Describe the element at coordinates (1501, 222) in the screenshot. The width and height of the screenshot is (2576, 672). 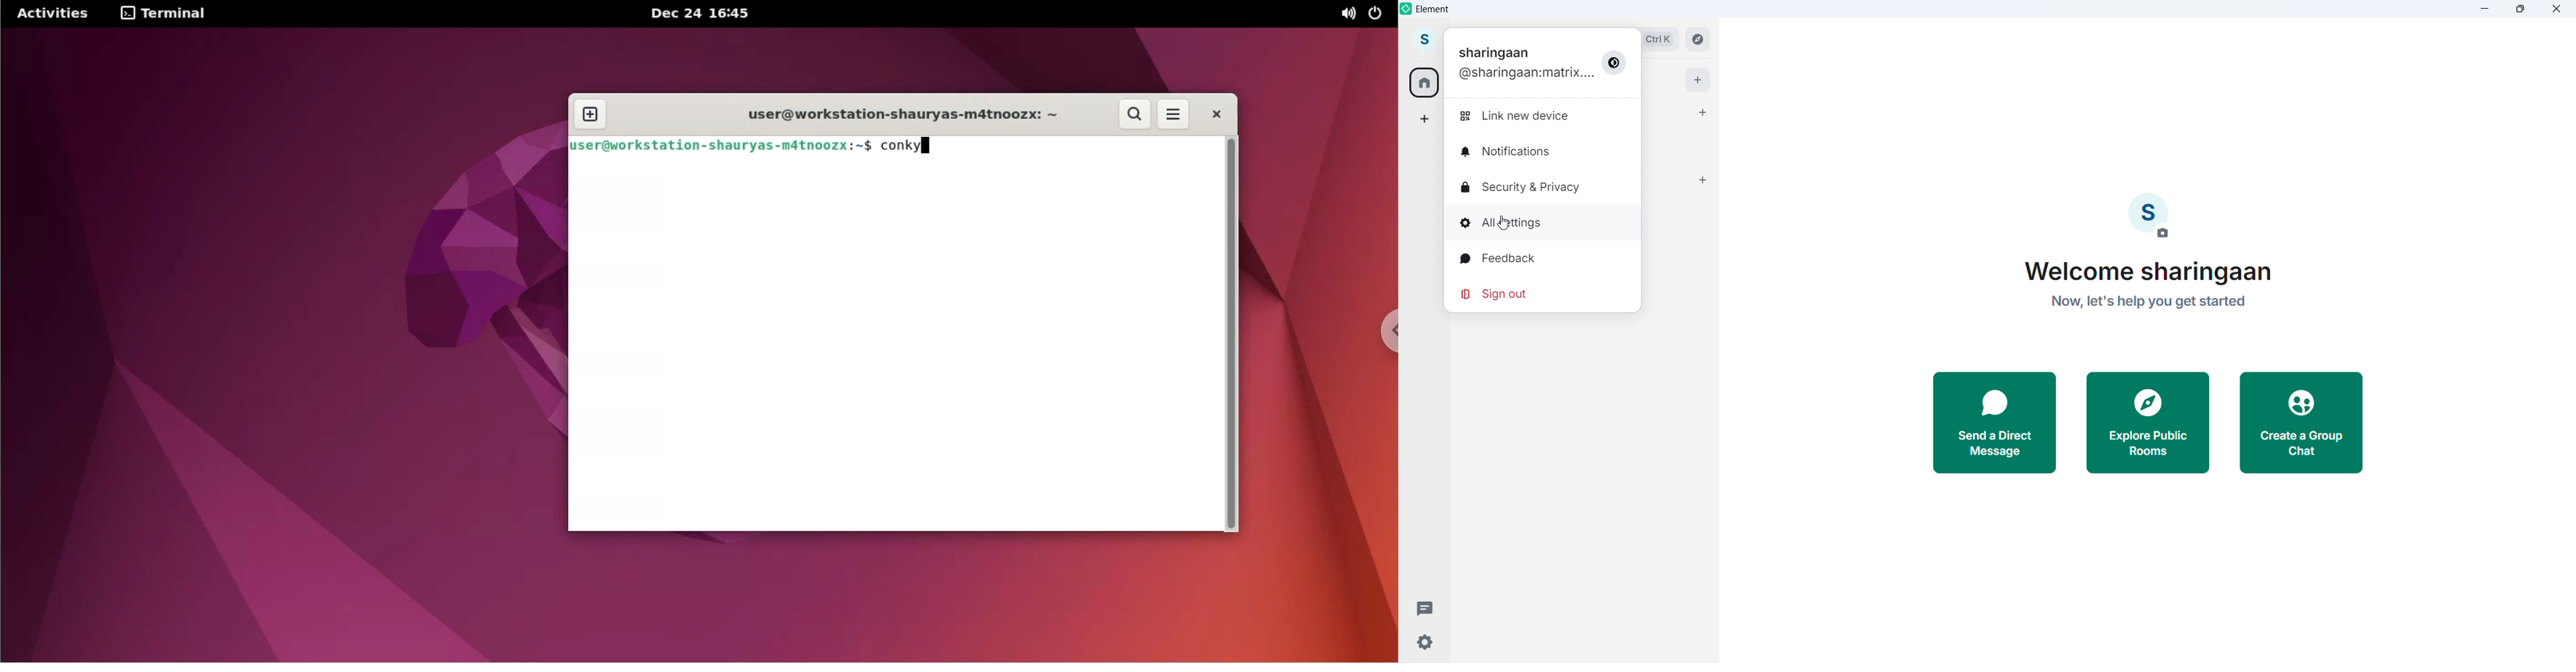
I see `All settings ` at that location.